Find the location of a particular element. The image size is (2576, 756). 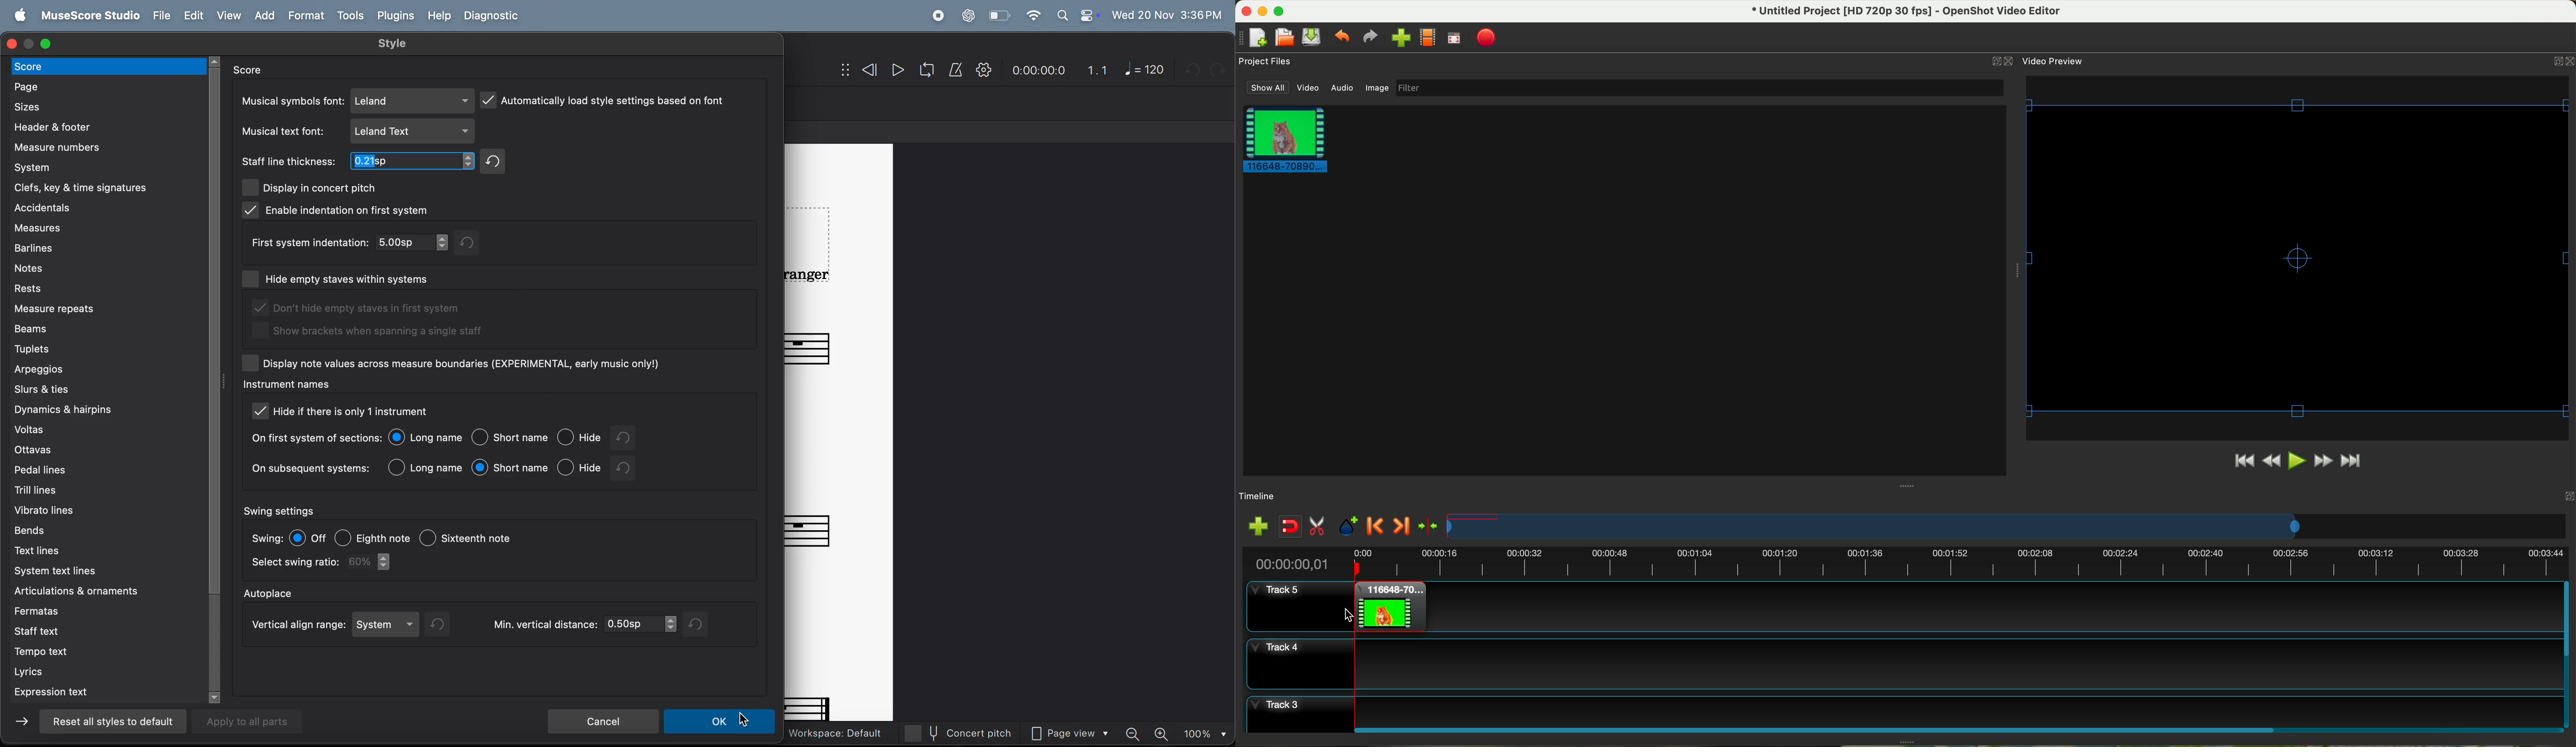

add mark is located at coordinates (1348, 526).